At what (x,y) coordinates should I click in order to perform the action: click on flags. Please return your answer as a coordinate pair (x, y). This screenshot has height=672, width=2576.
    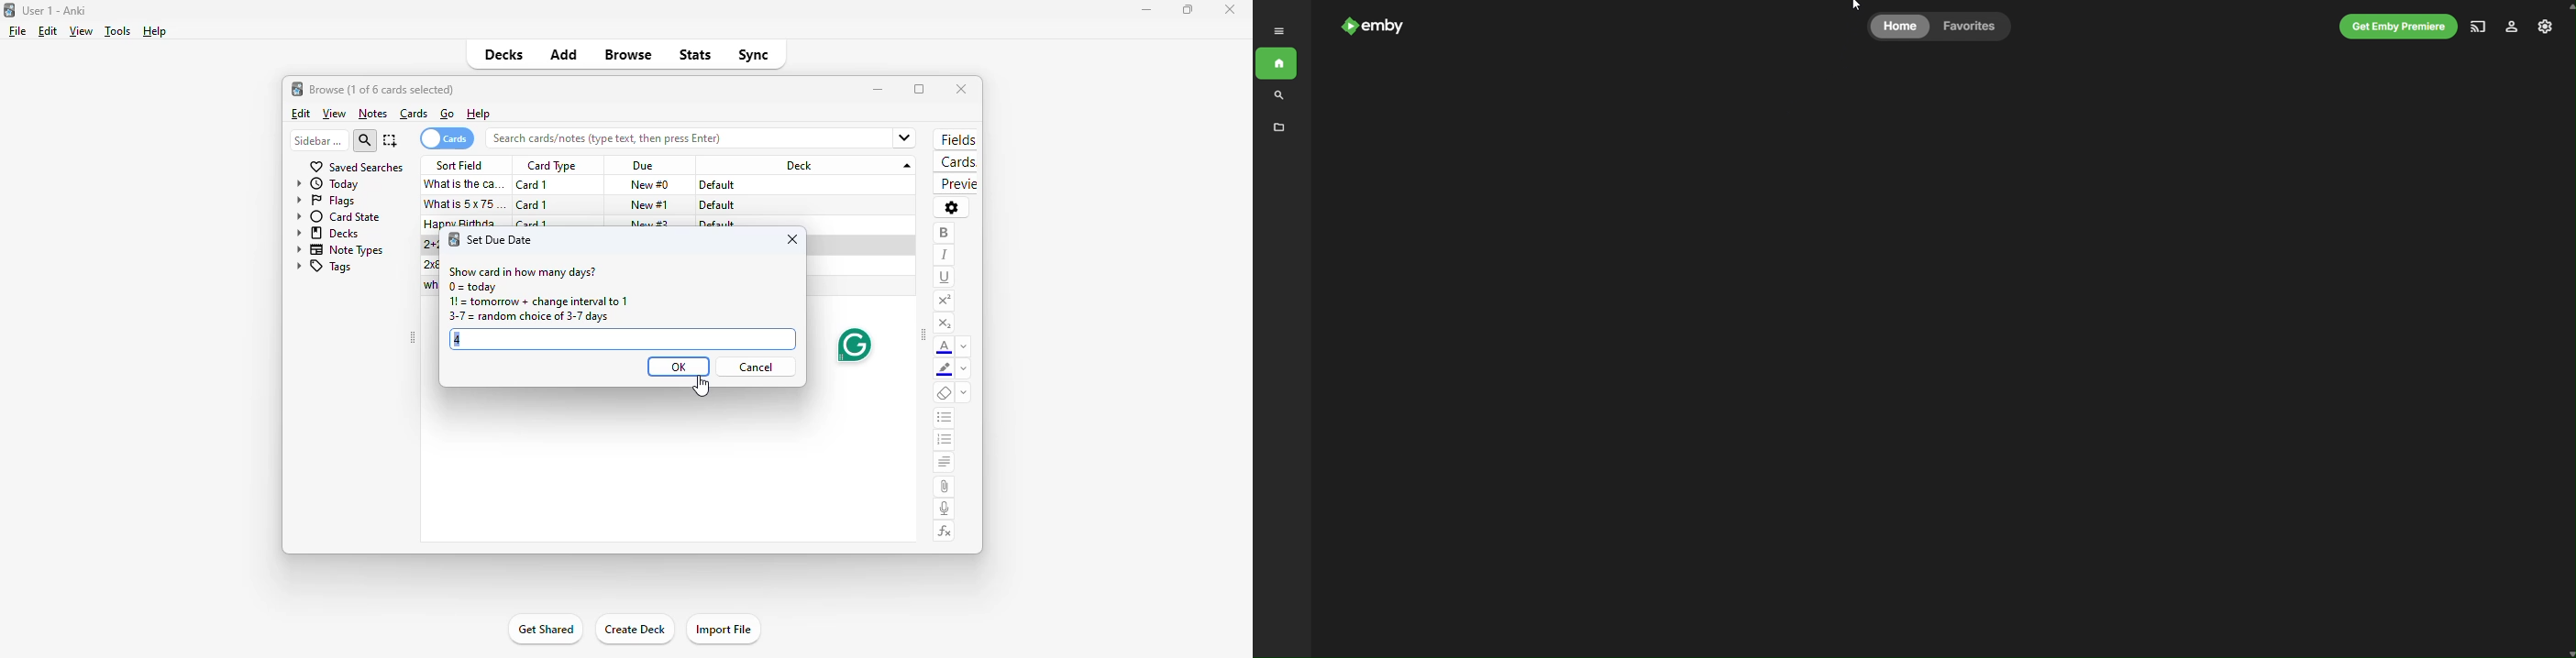
    Looking at the image, I should click on (326, 202).